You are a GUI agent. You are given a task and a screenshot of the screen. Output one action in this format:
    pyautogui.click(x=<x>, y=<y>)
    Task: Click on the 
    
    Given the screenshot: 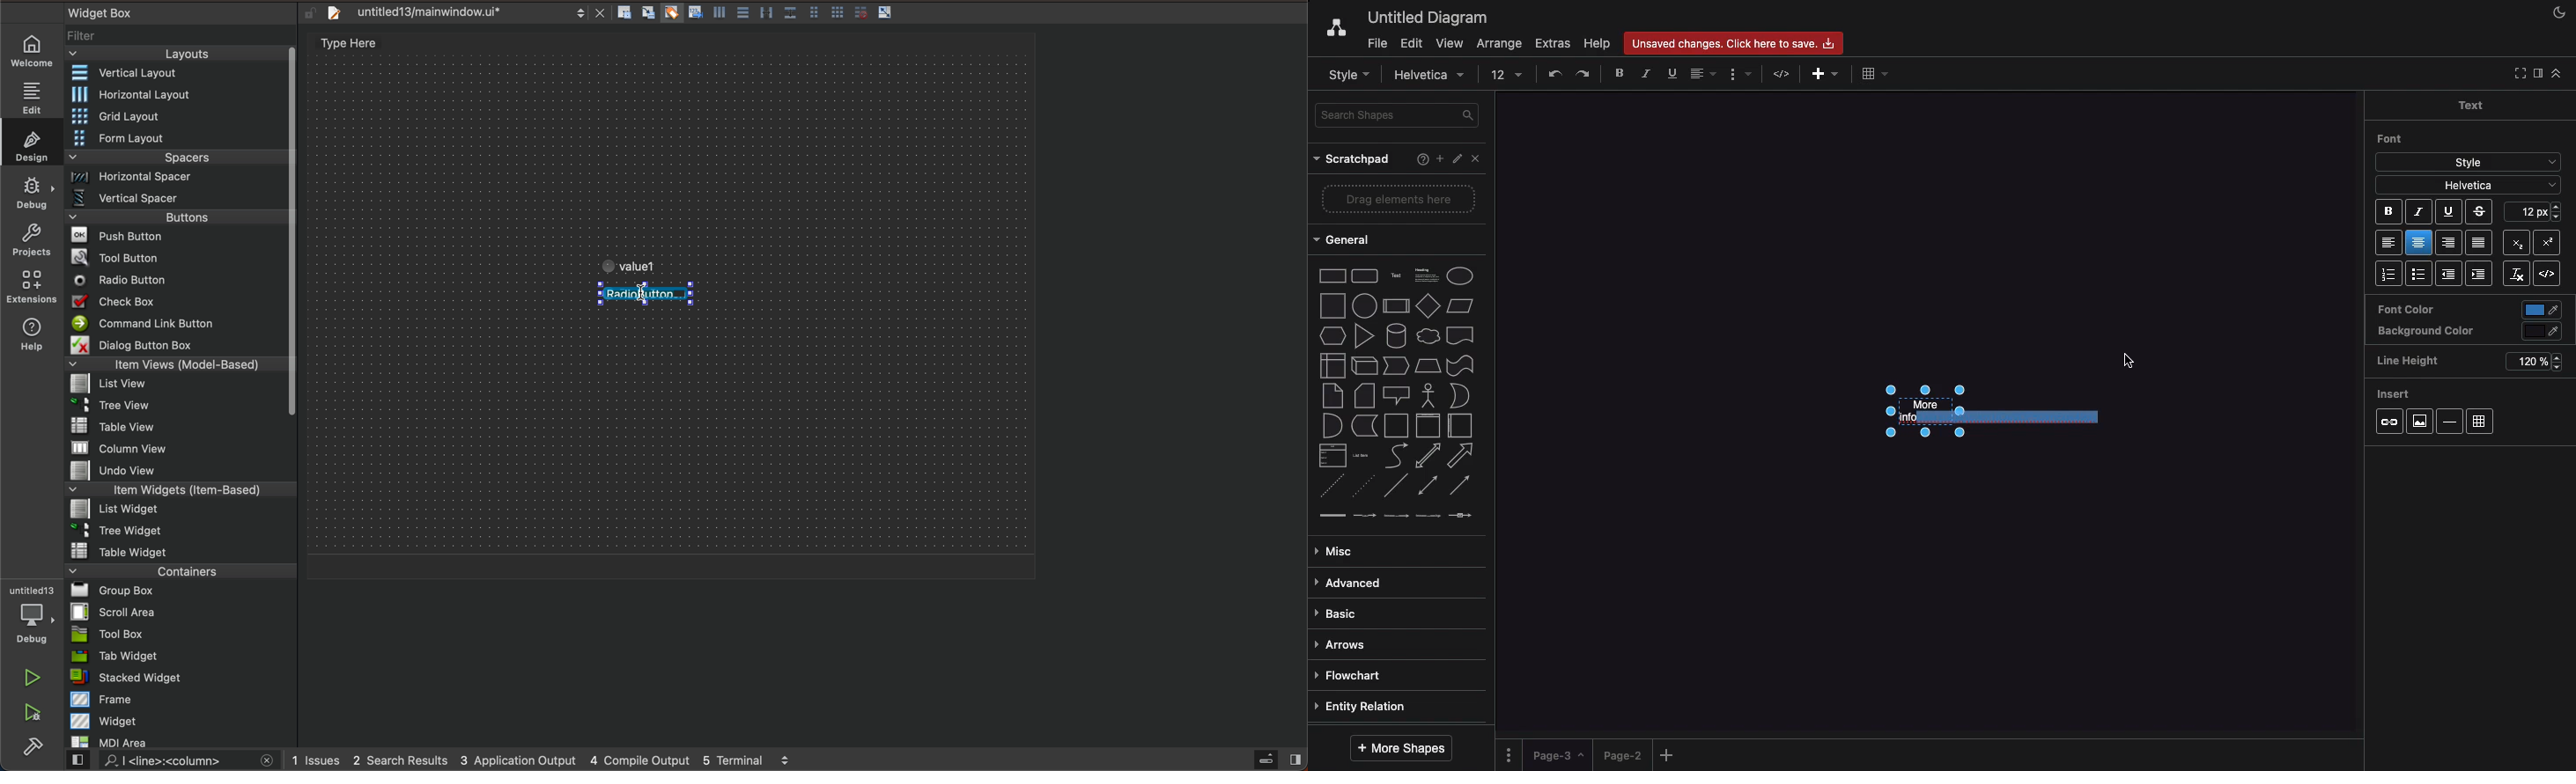 What is the action you would take?
    pyautogui.click(x=858, y=12)
    